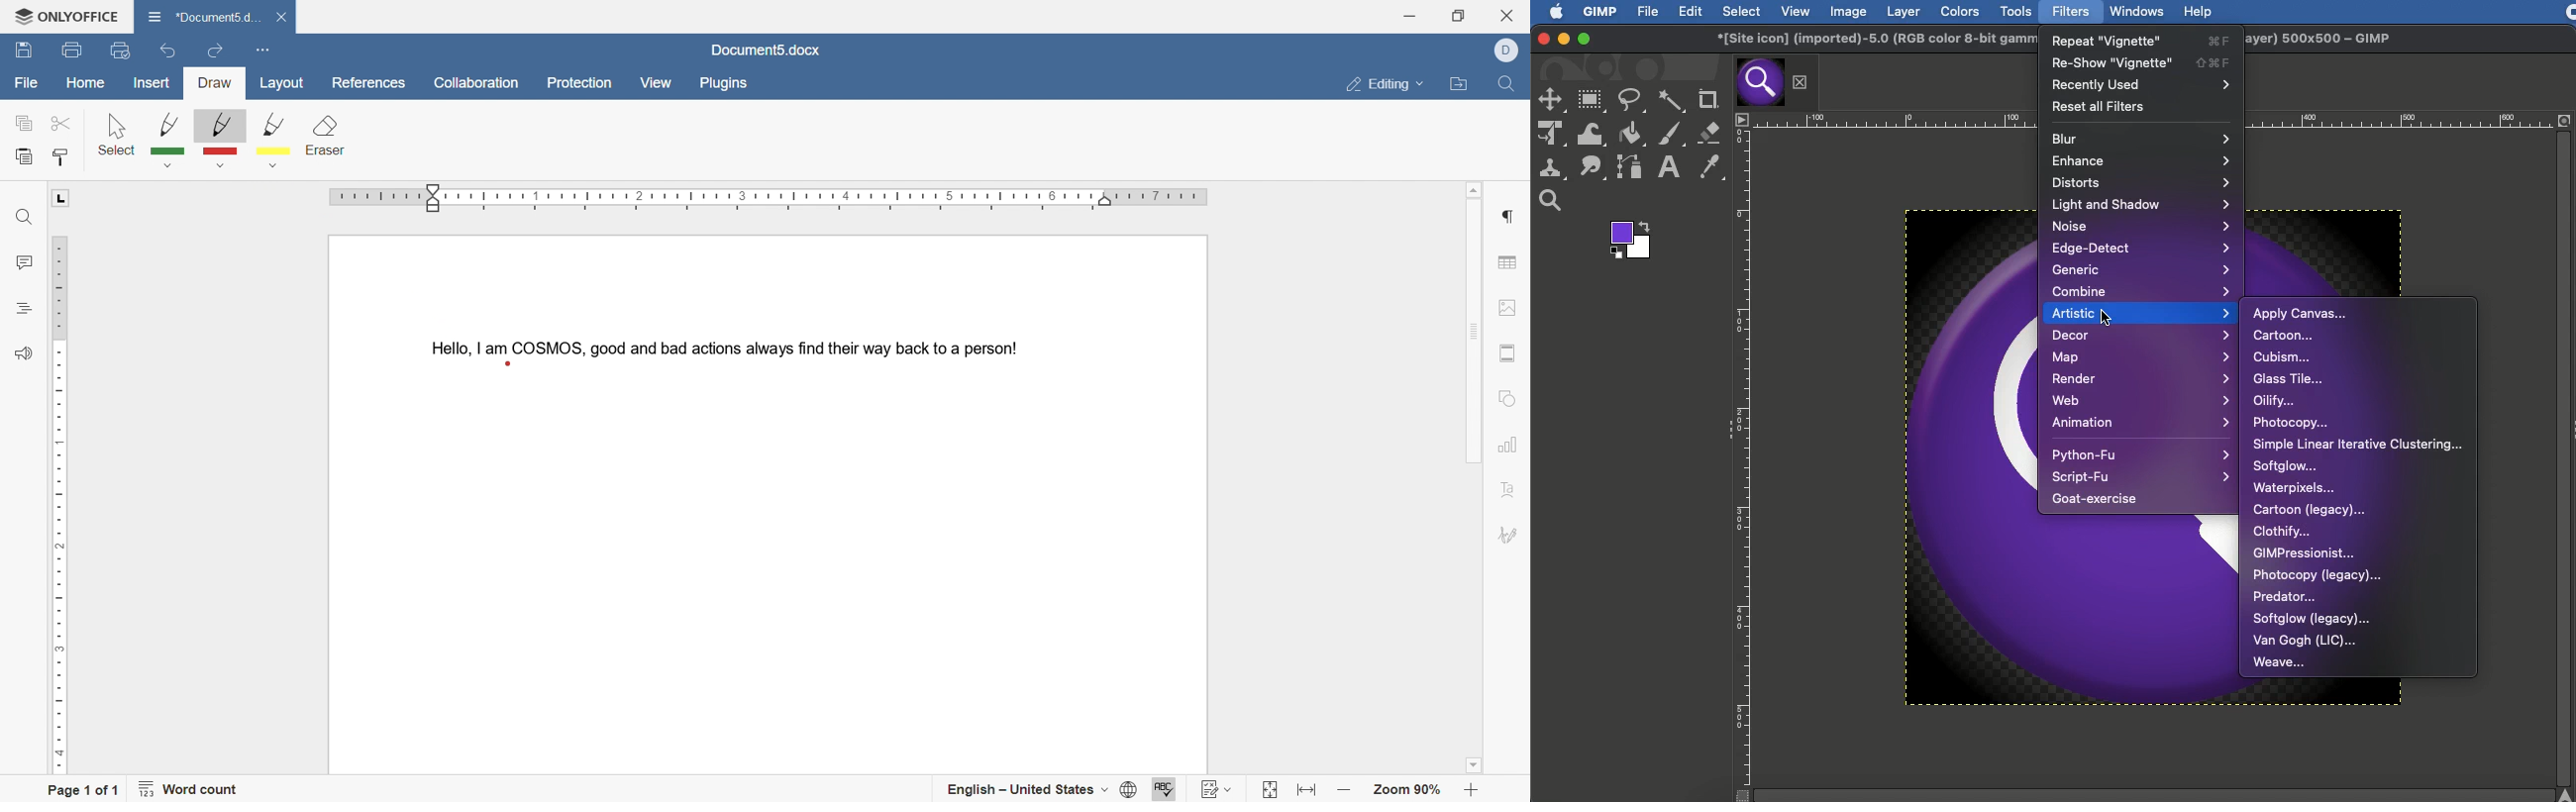 The image size is (2576, 812). Describe the element at coordinates (509, 365) in the screenshot. I see `MOUSE_DOWN Cursor` at that location.